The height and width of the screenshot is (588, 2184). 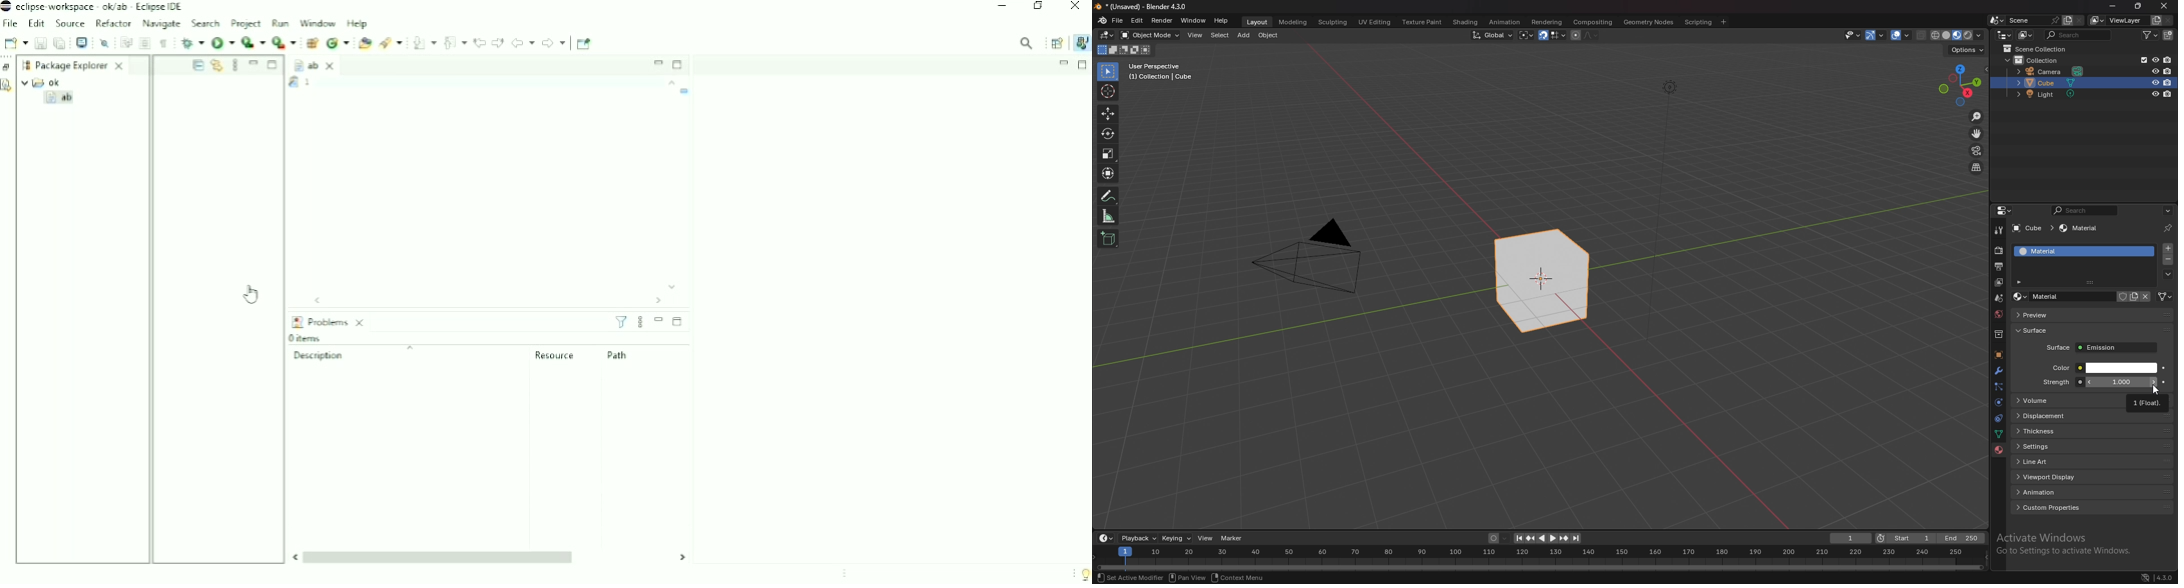 What do you see at coordinates (2000, 282) in the screenshot?
I see `viewlayer` at bounding box center [2000, 282].